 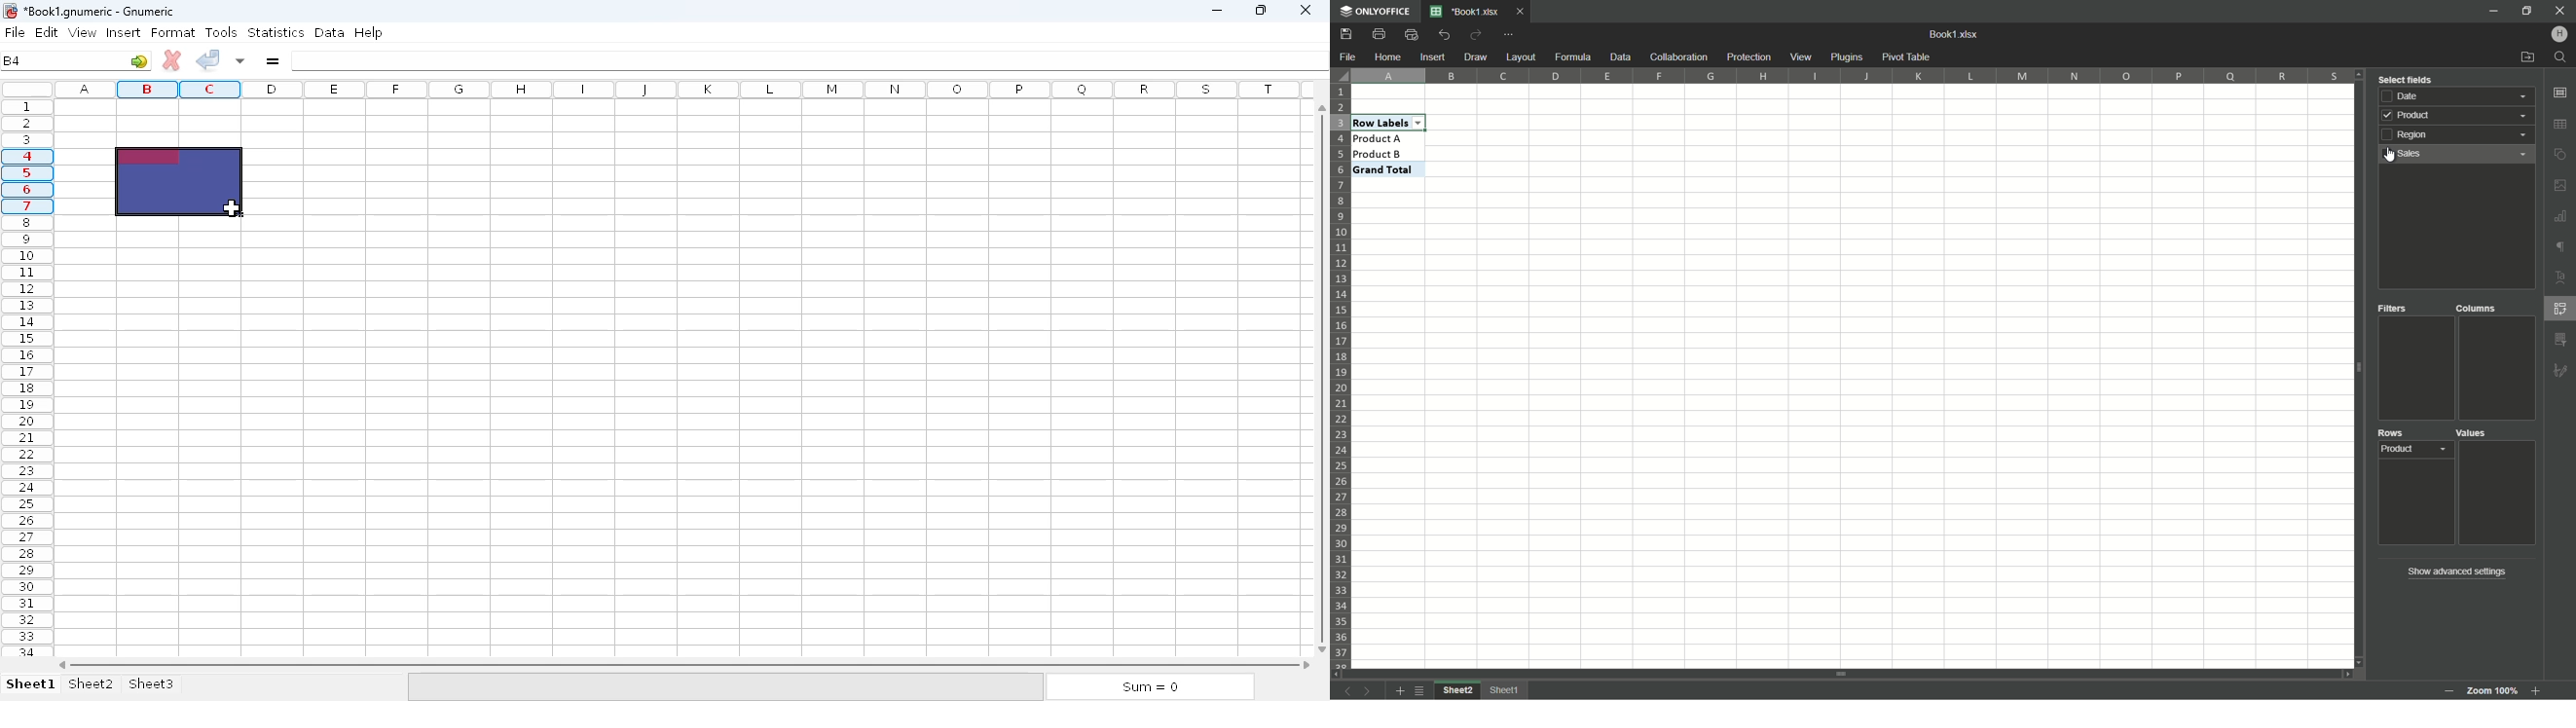 I want to click on scroll down, so click(x=2357, y=663).